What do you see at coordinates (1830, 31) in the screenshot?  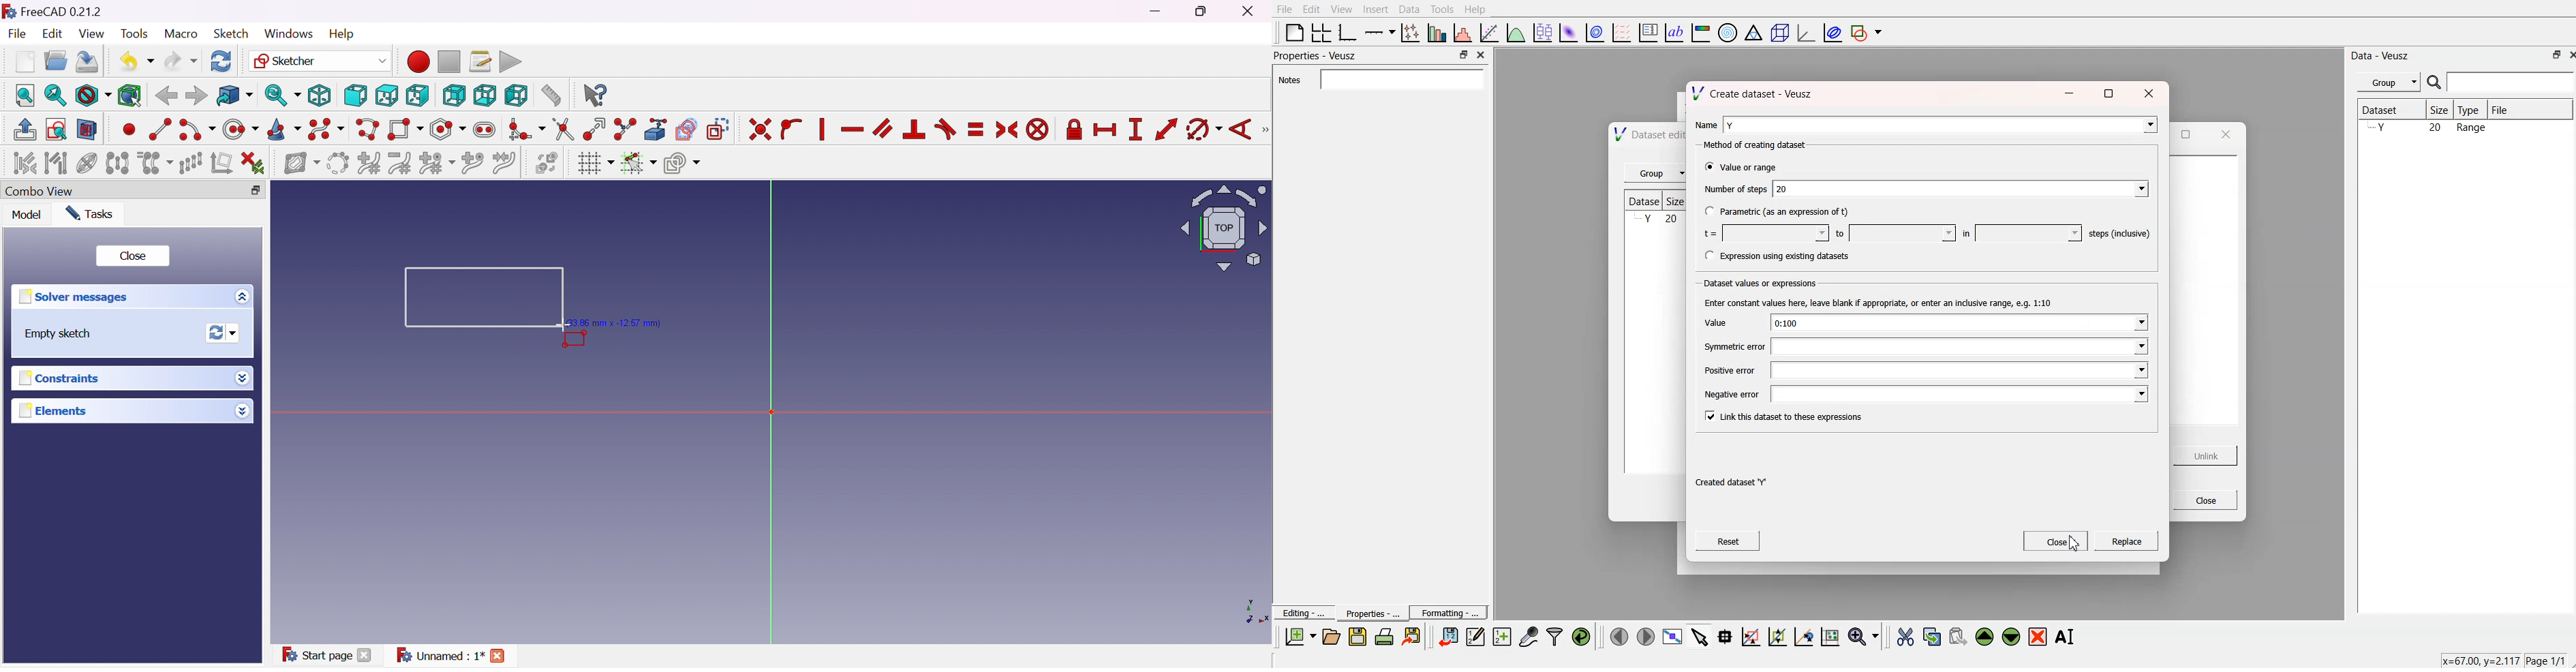 I see `plot covariance ellipses` at bounding box center [1830, 31].